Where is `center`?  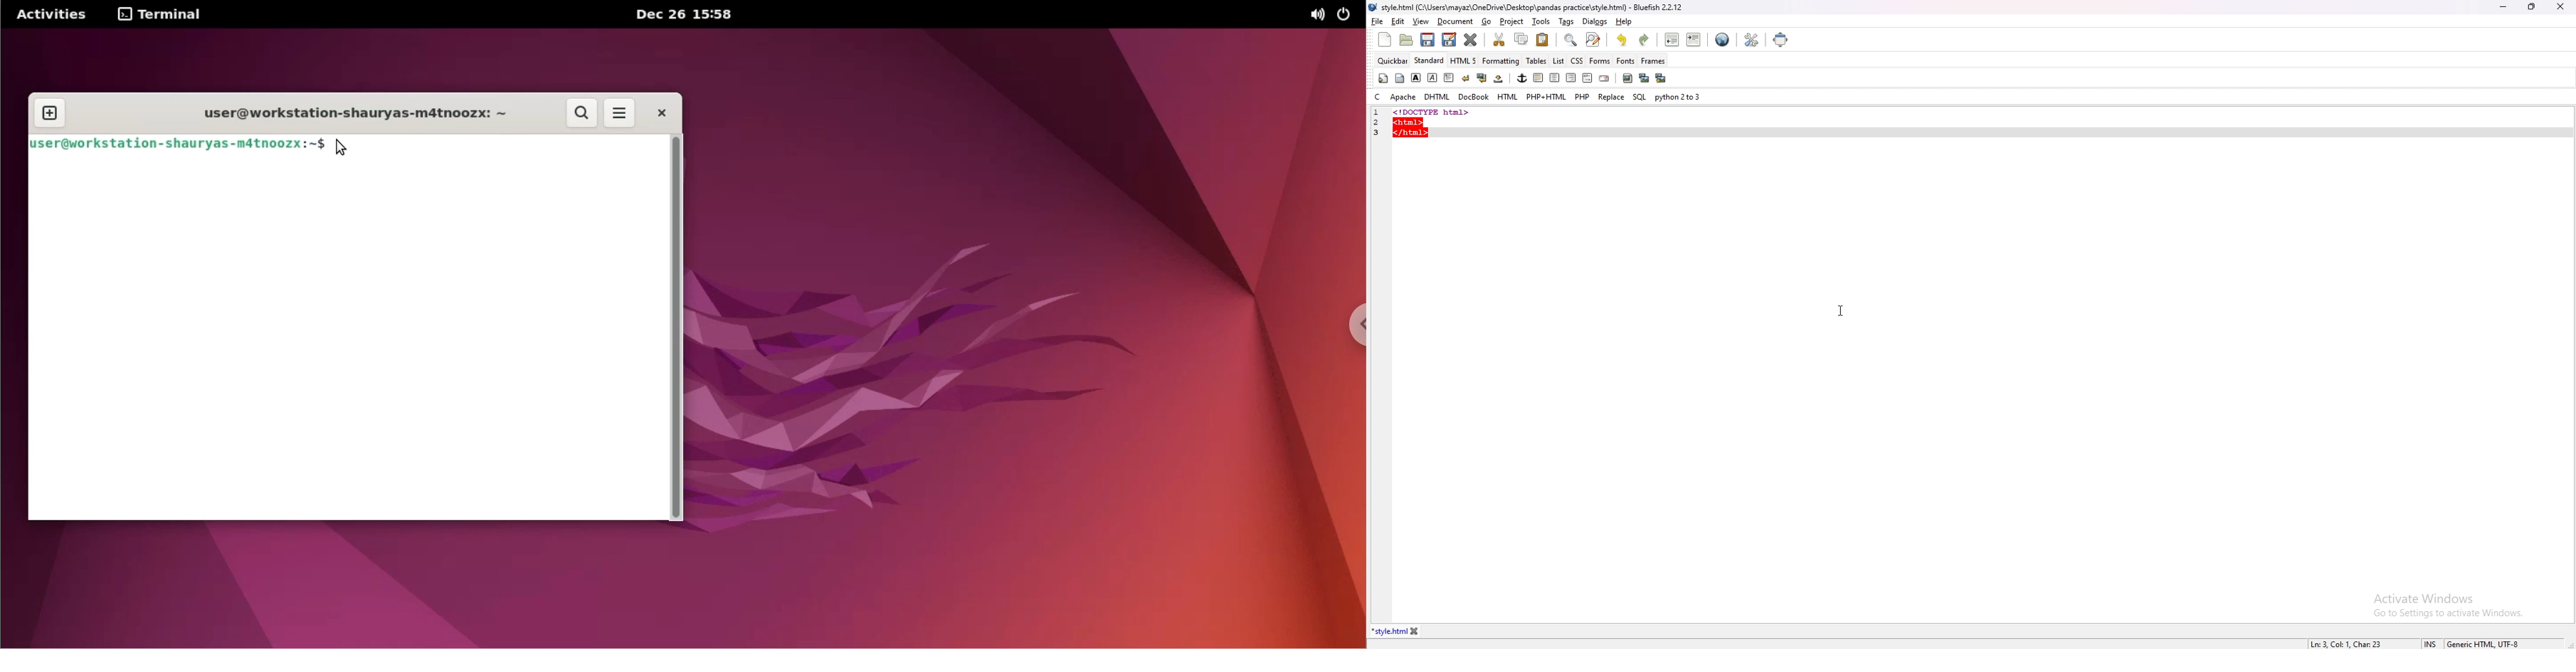 center is located at coordinates (1554, 78).